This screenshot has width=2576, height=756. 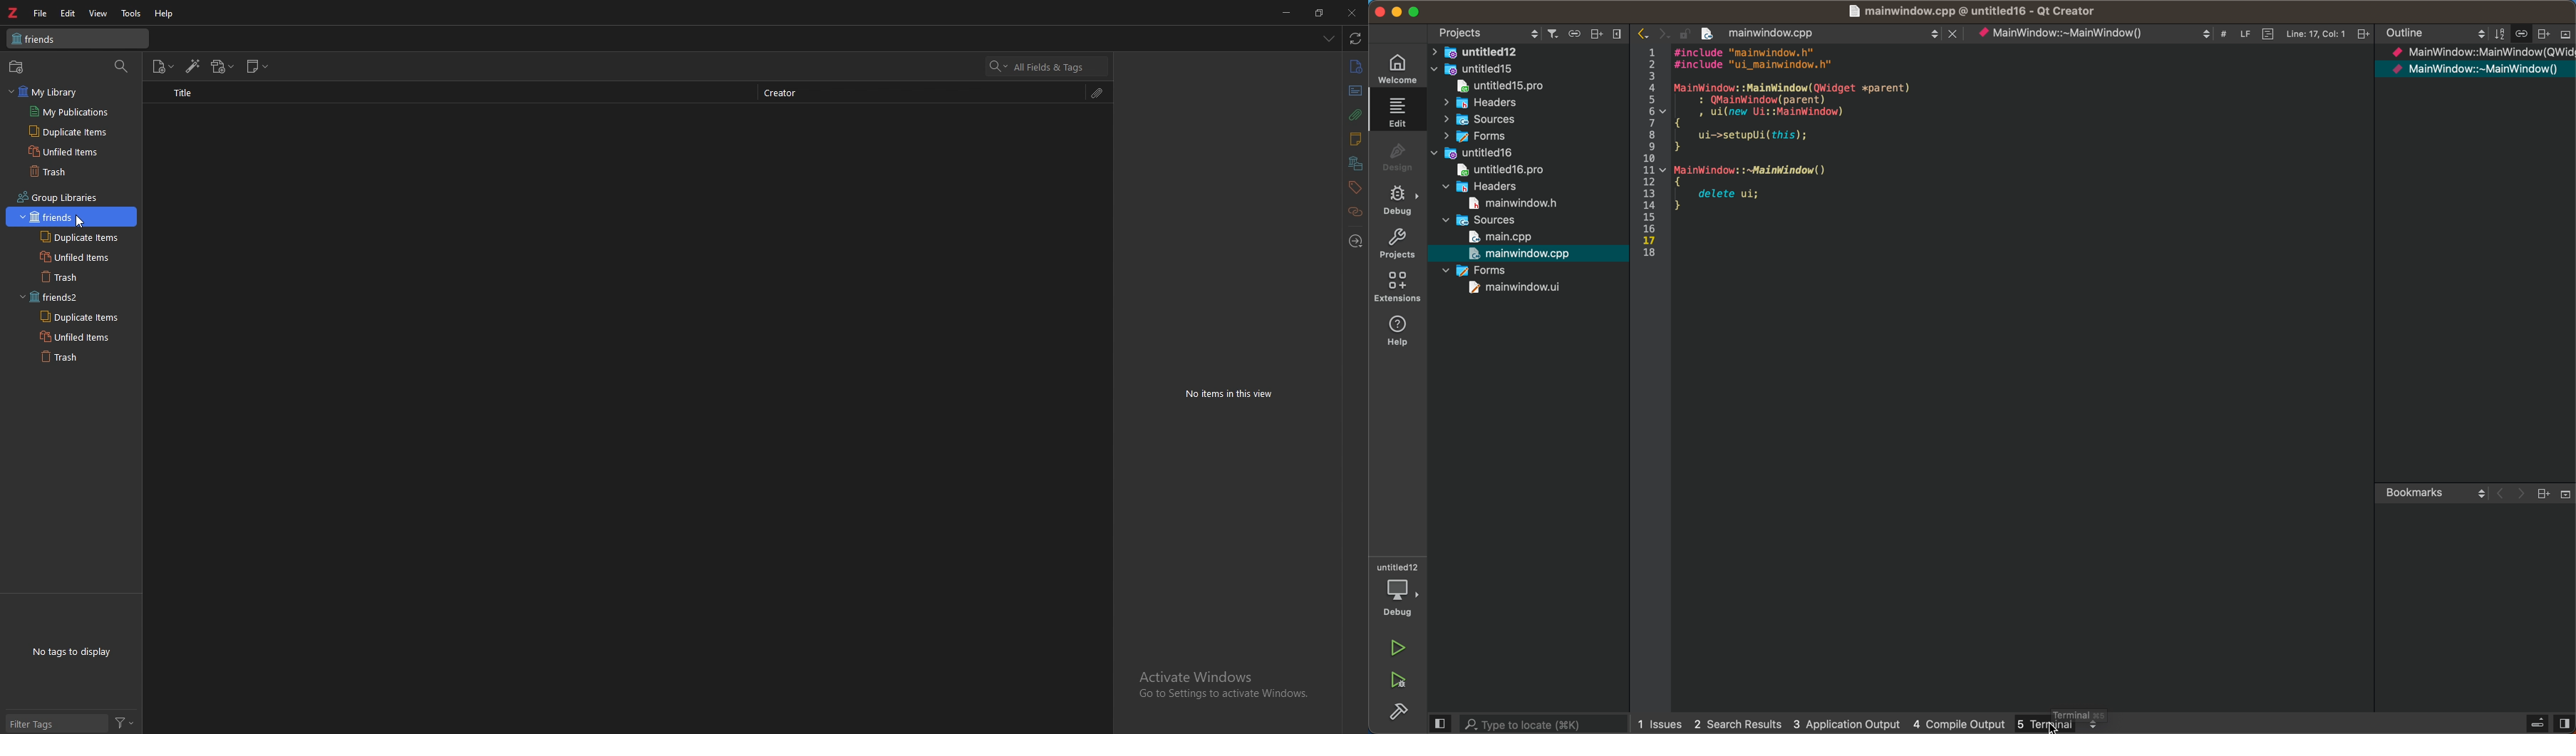 I want to click on tags, so click(x=1354, y=188).